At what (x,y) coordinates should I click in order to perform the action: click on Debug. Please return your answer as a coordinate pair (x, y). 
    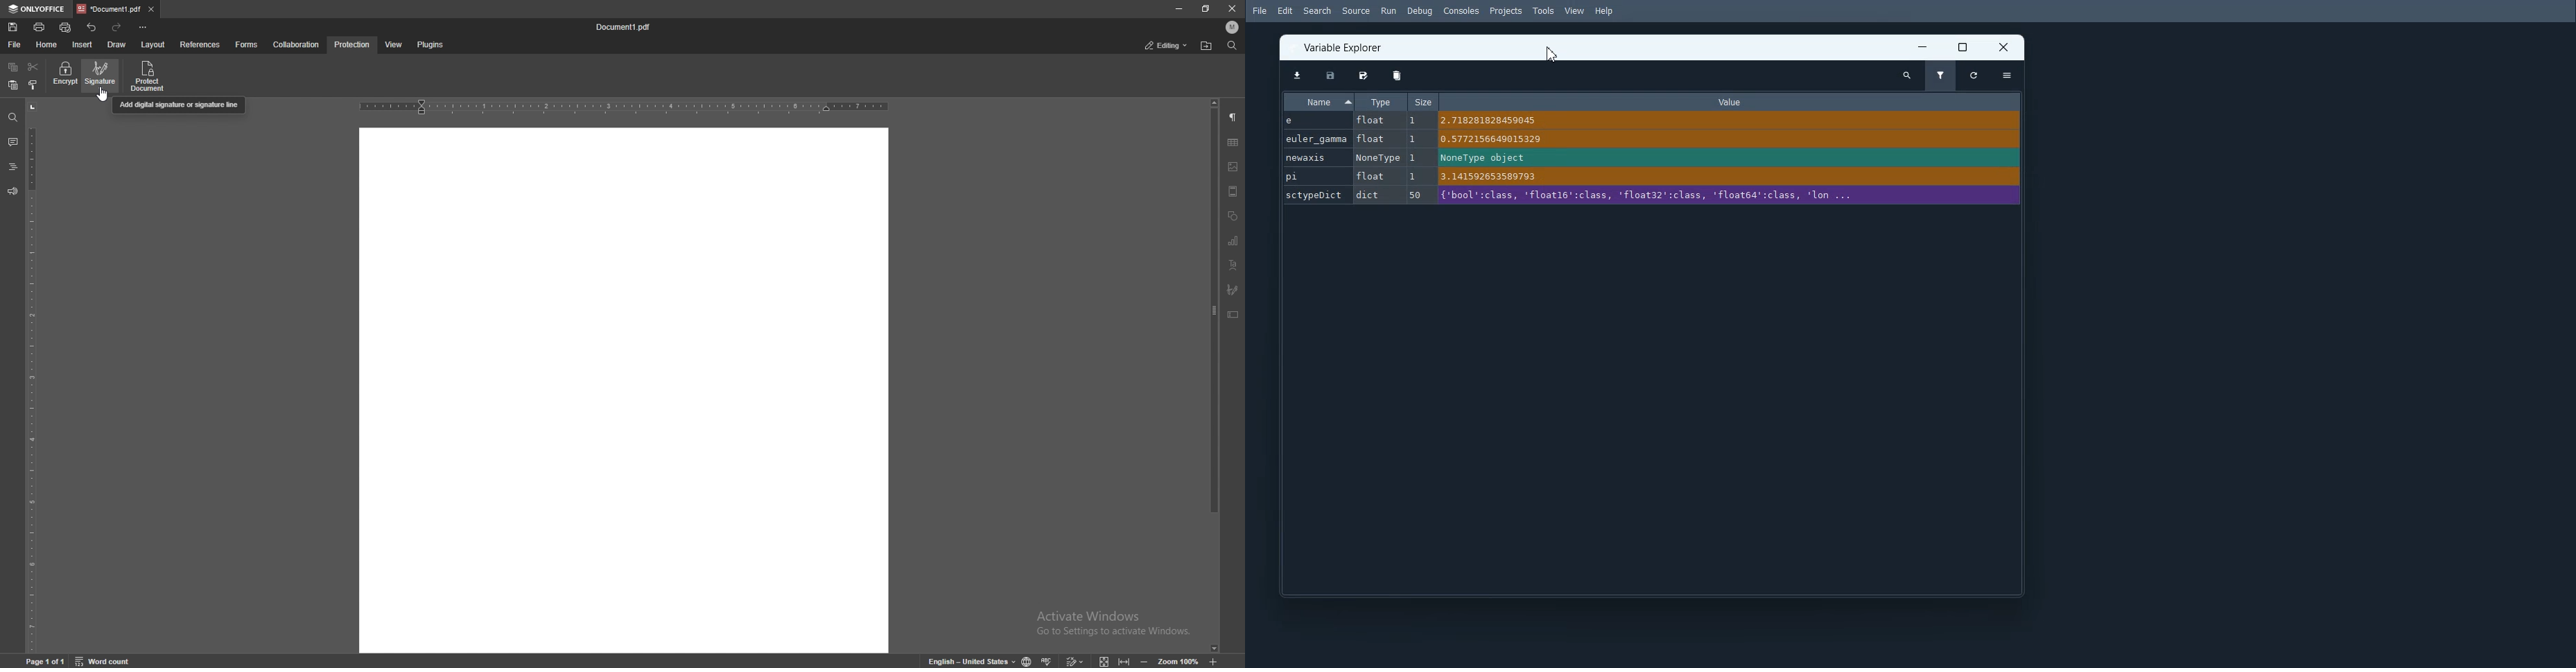
    Looking at the image, I should click on (1418, 11).